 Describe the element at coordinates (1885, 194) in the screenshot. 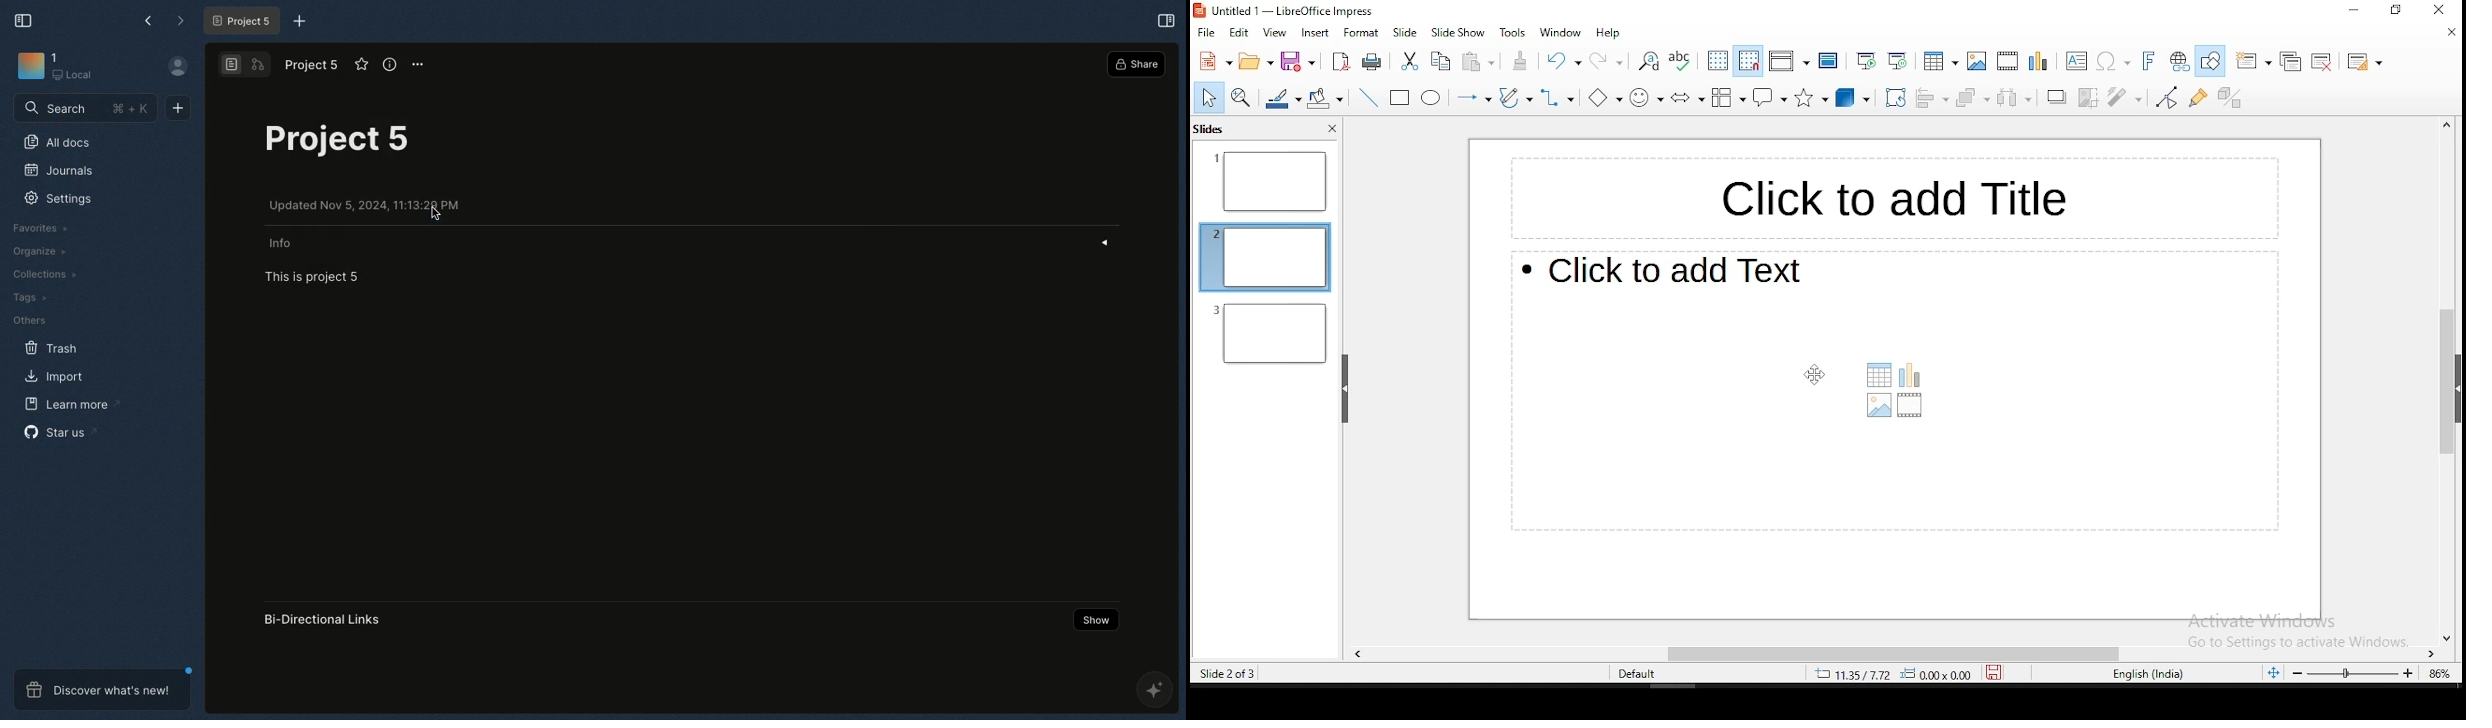

I see `text box` at that location.